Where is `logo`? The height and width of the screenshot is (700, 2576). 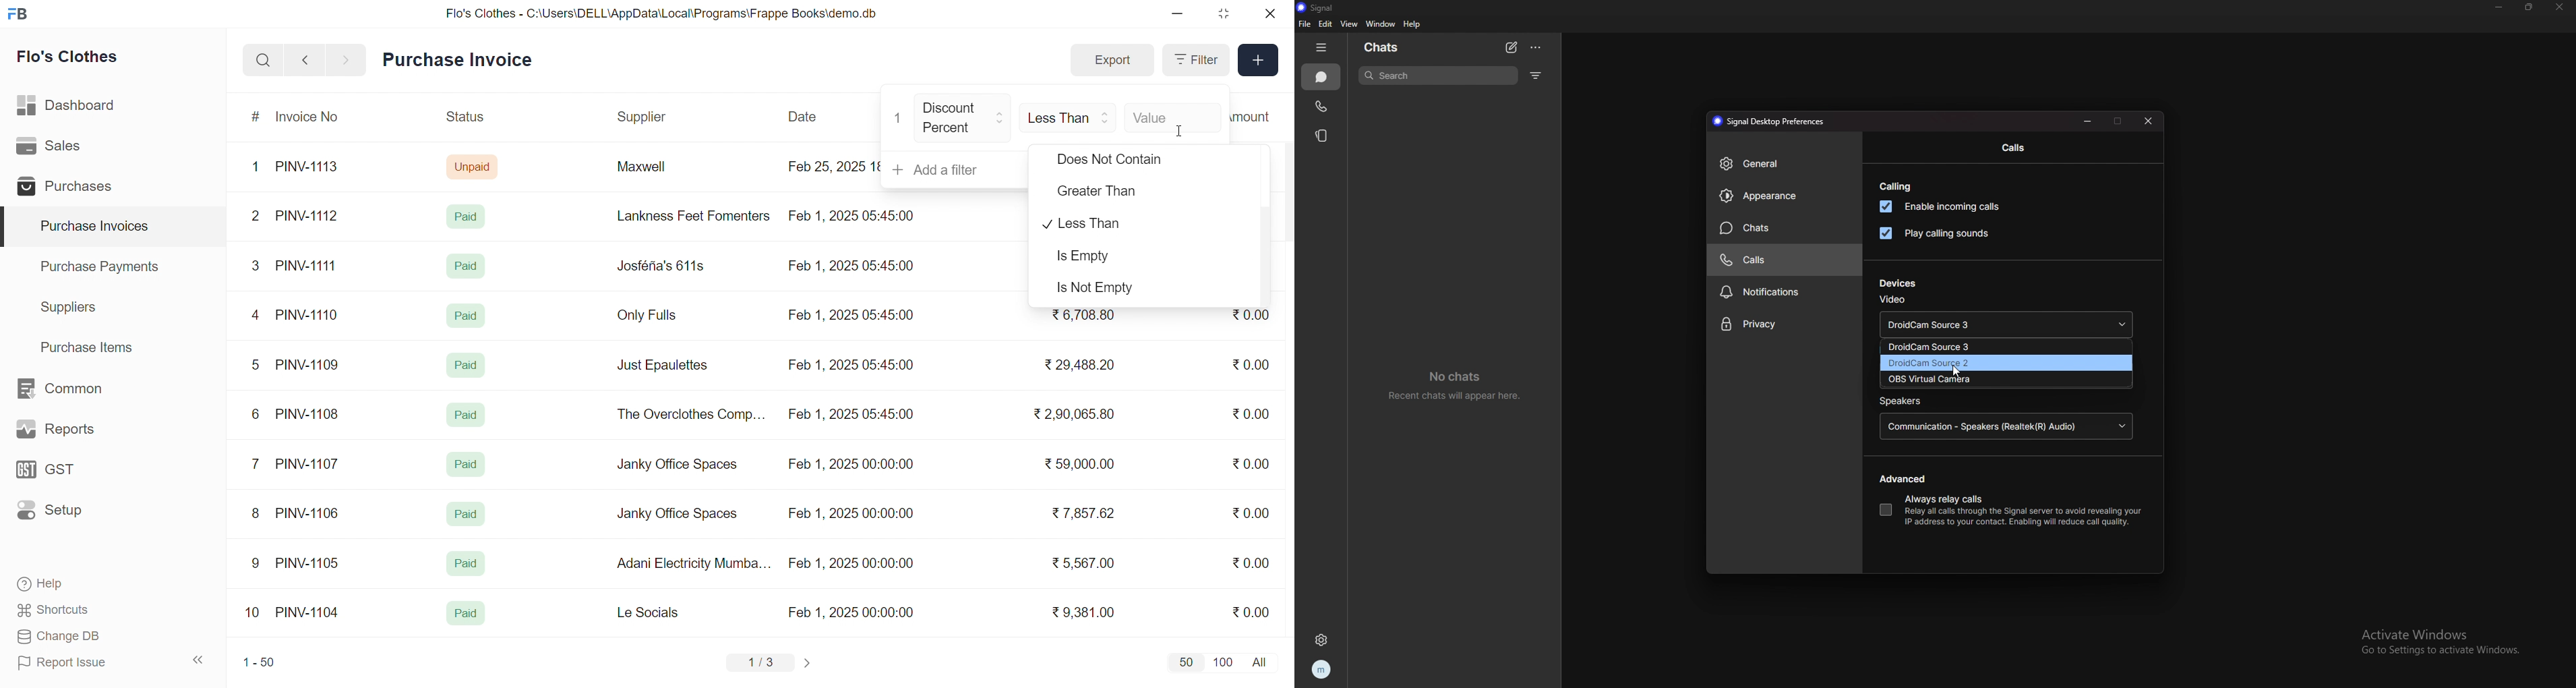 logo is located at coordinates (21, 15).